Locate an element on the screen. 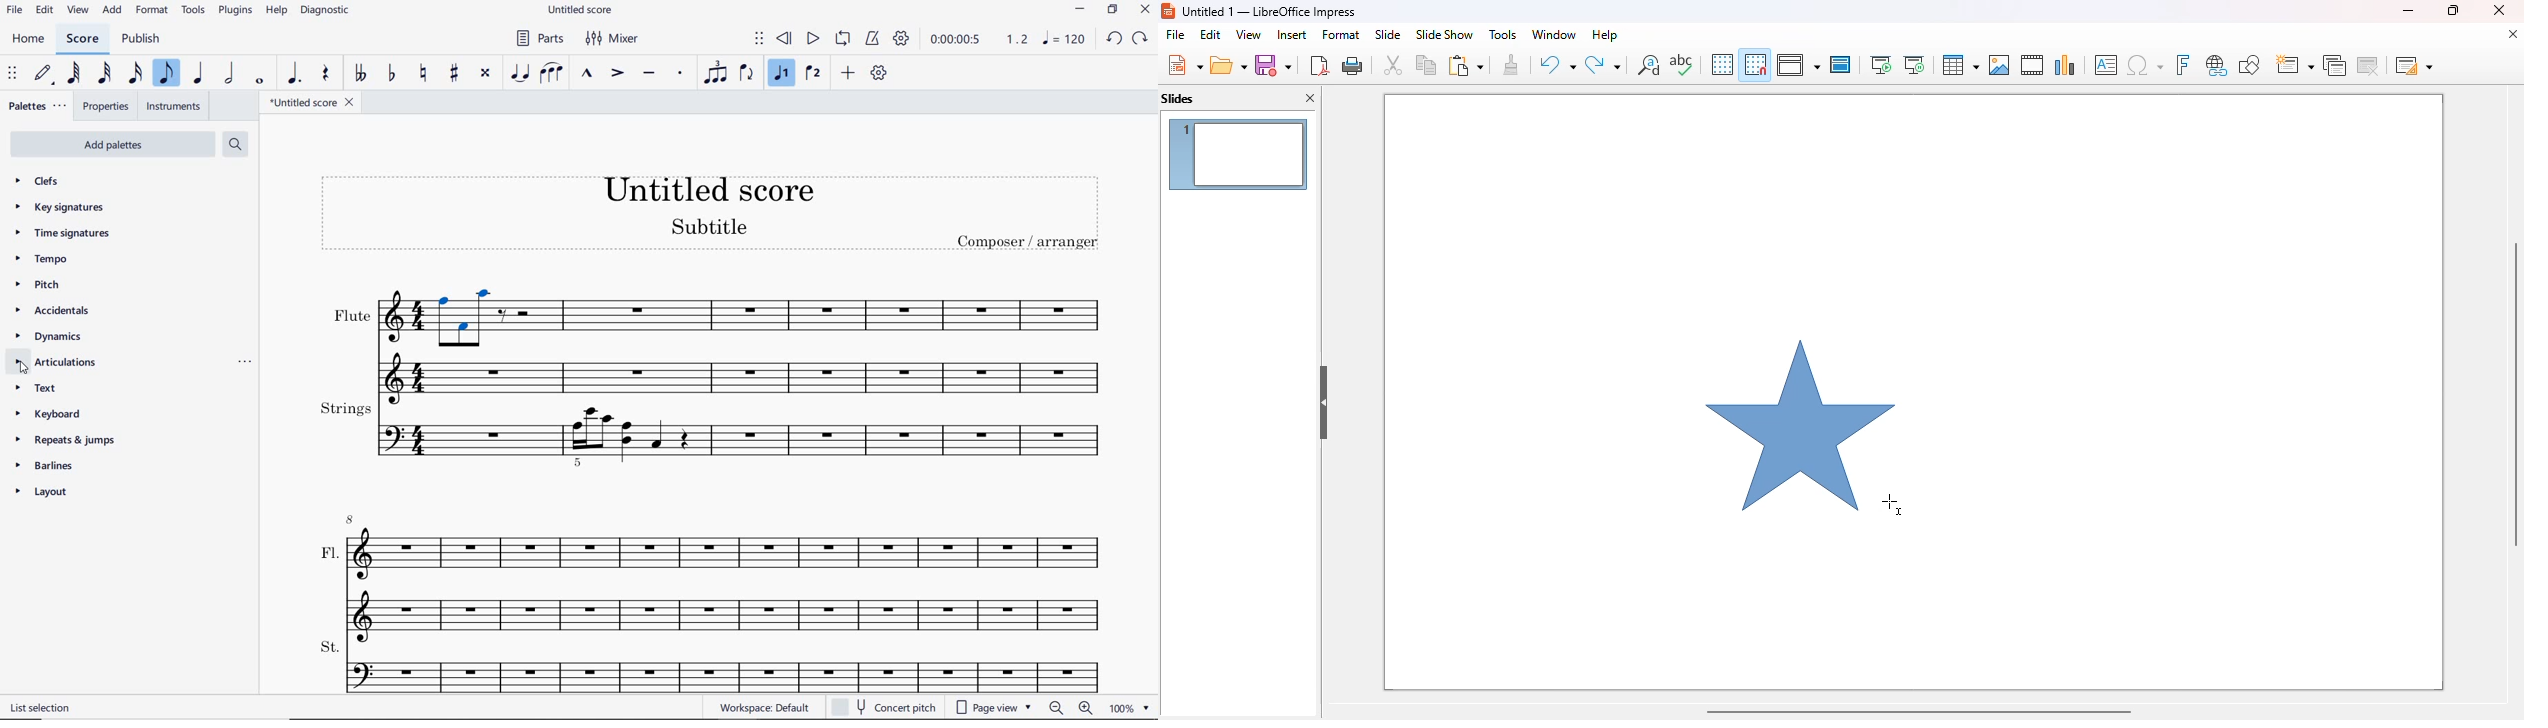 The image size is (2548, 728). slide is located at coordinates (1387, 34).